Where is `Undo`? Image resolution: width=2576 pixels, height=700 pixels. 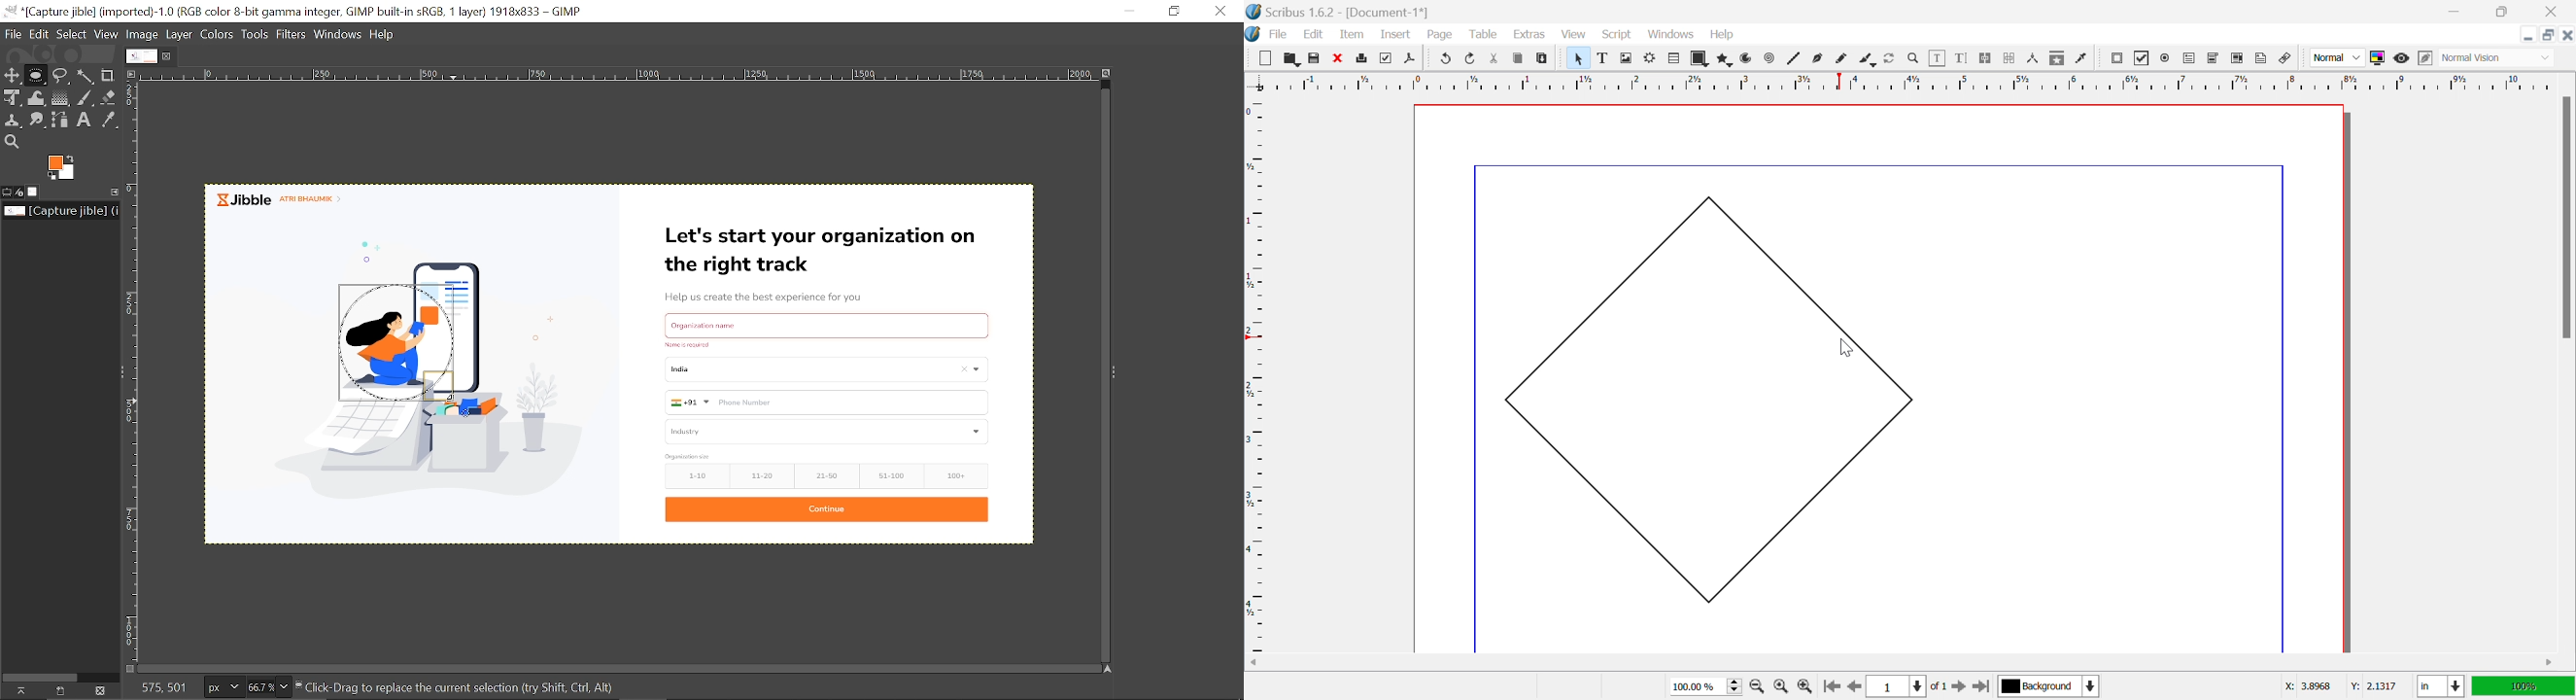 Undo is located at coordinates (1446, 58).